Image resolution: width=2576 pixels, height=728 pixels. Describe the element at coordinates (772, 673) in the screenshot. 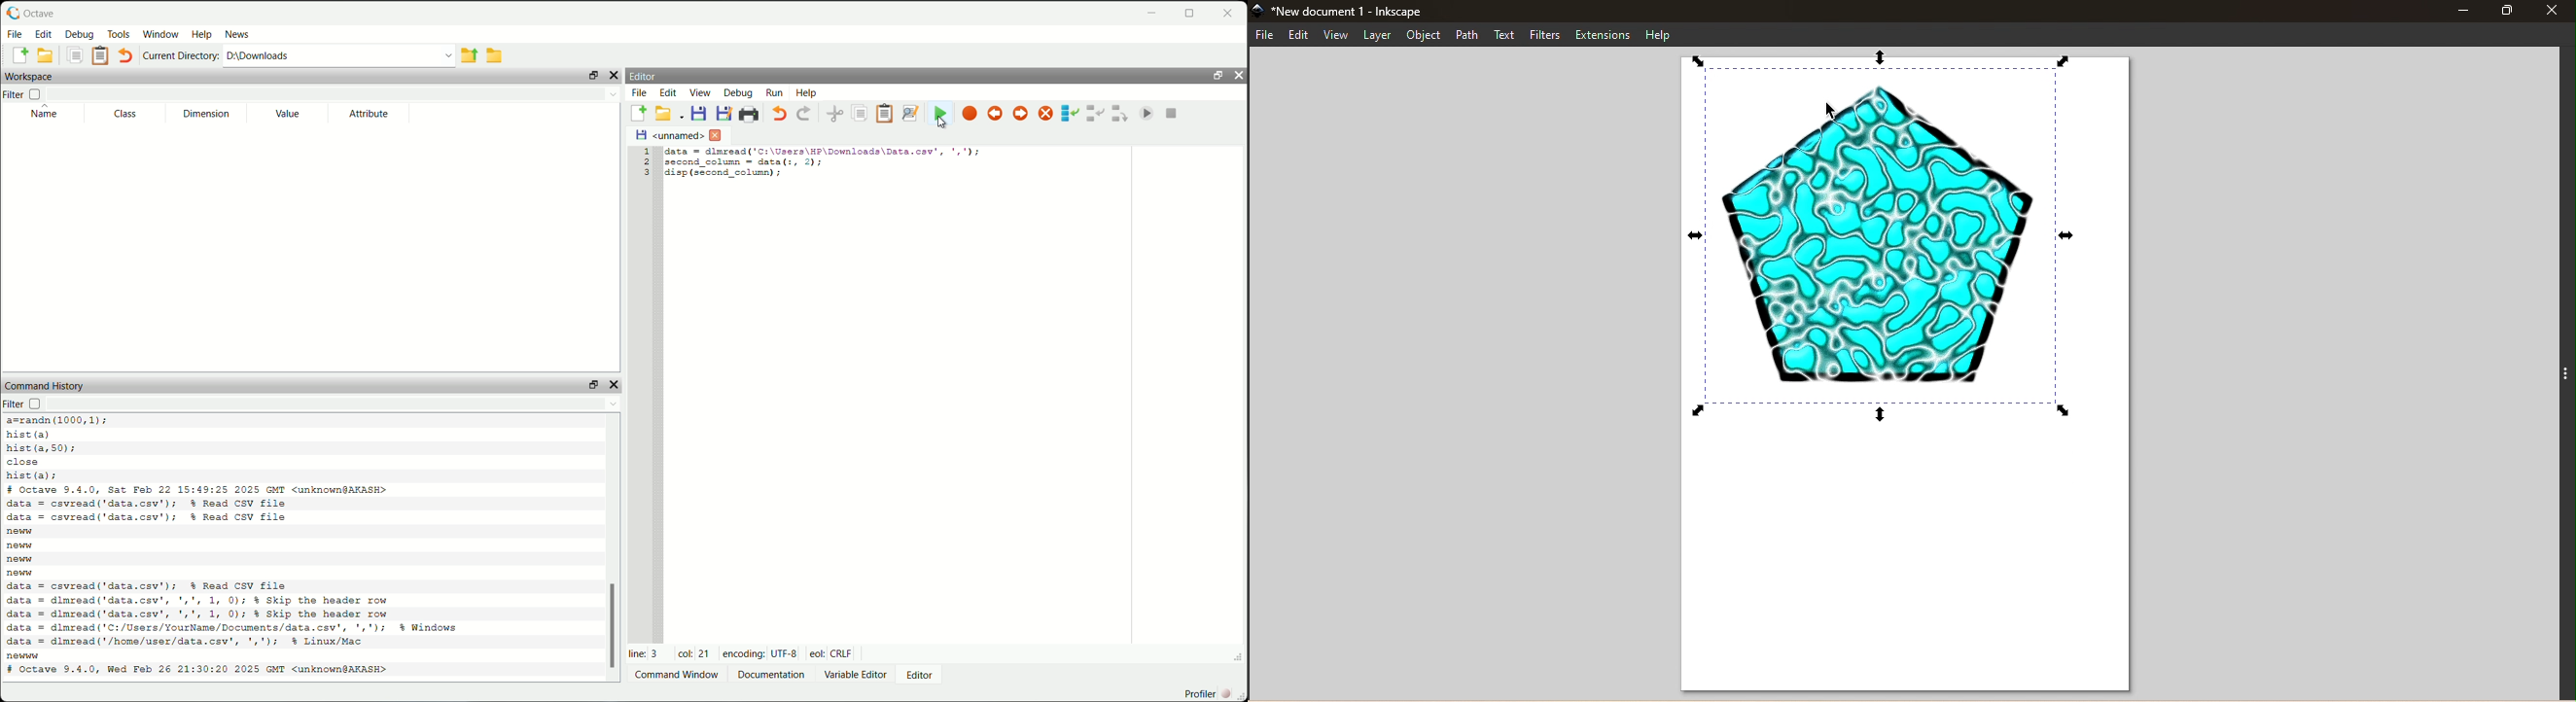

I see `documentation` at that location.